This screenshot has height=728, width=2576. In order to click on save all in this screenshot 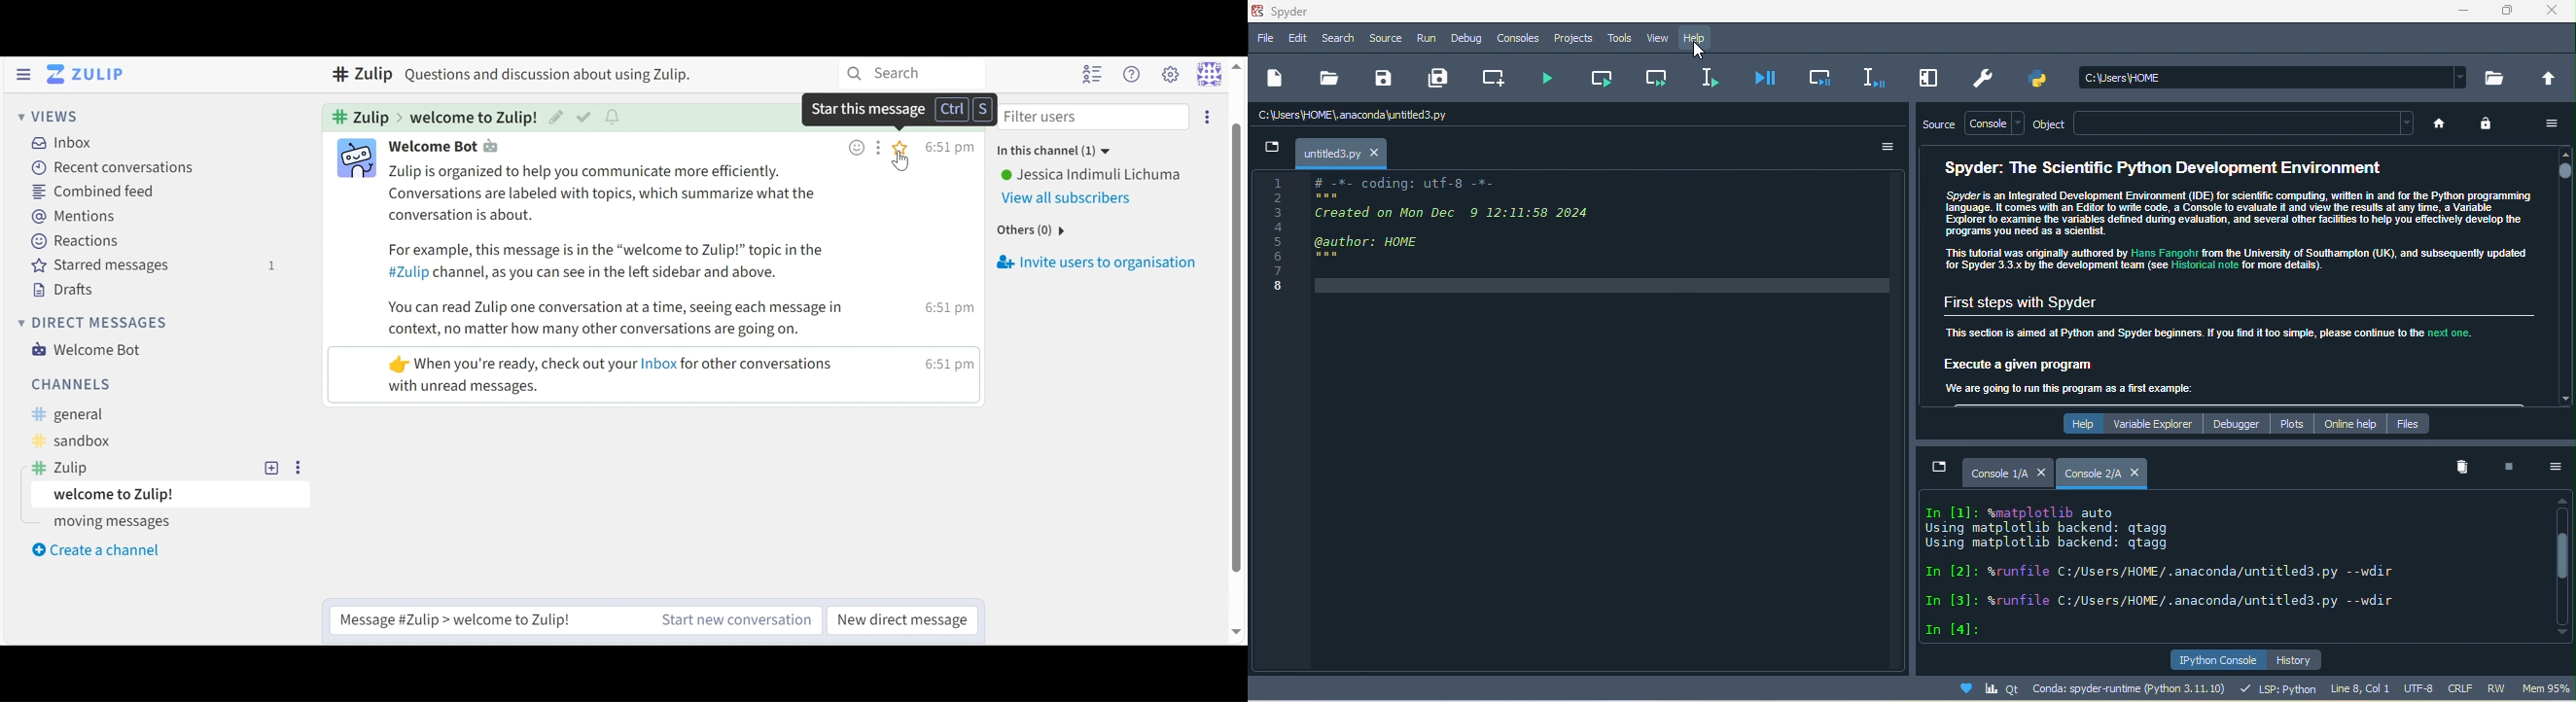, I will do `click(1444, 79)`.